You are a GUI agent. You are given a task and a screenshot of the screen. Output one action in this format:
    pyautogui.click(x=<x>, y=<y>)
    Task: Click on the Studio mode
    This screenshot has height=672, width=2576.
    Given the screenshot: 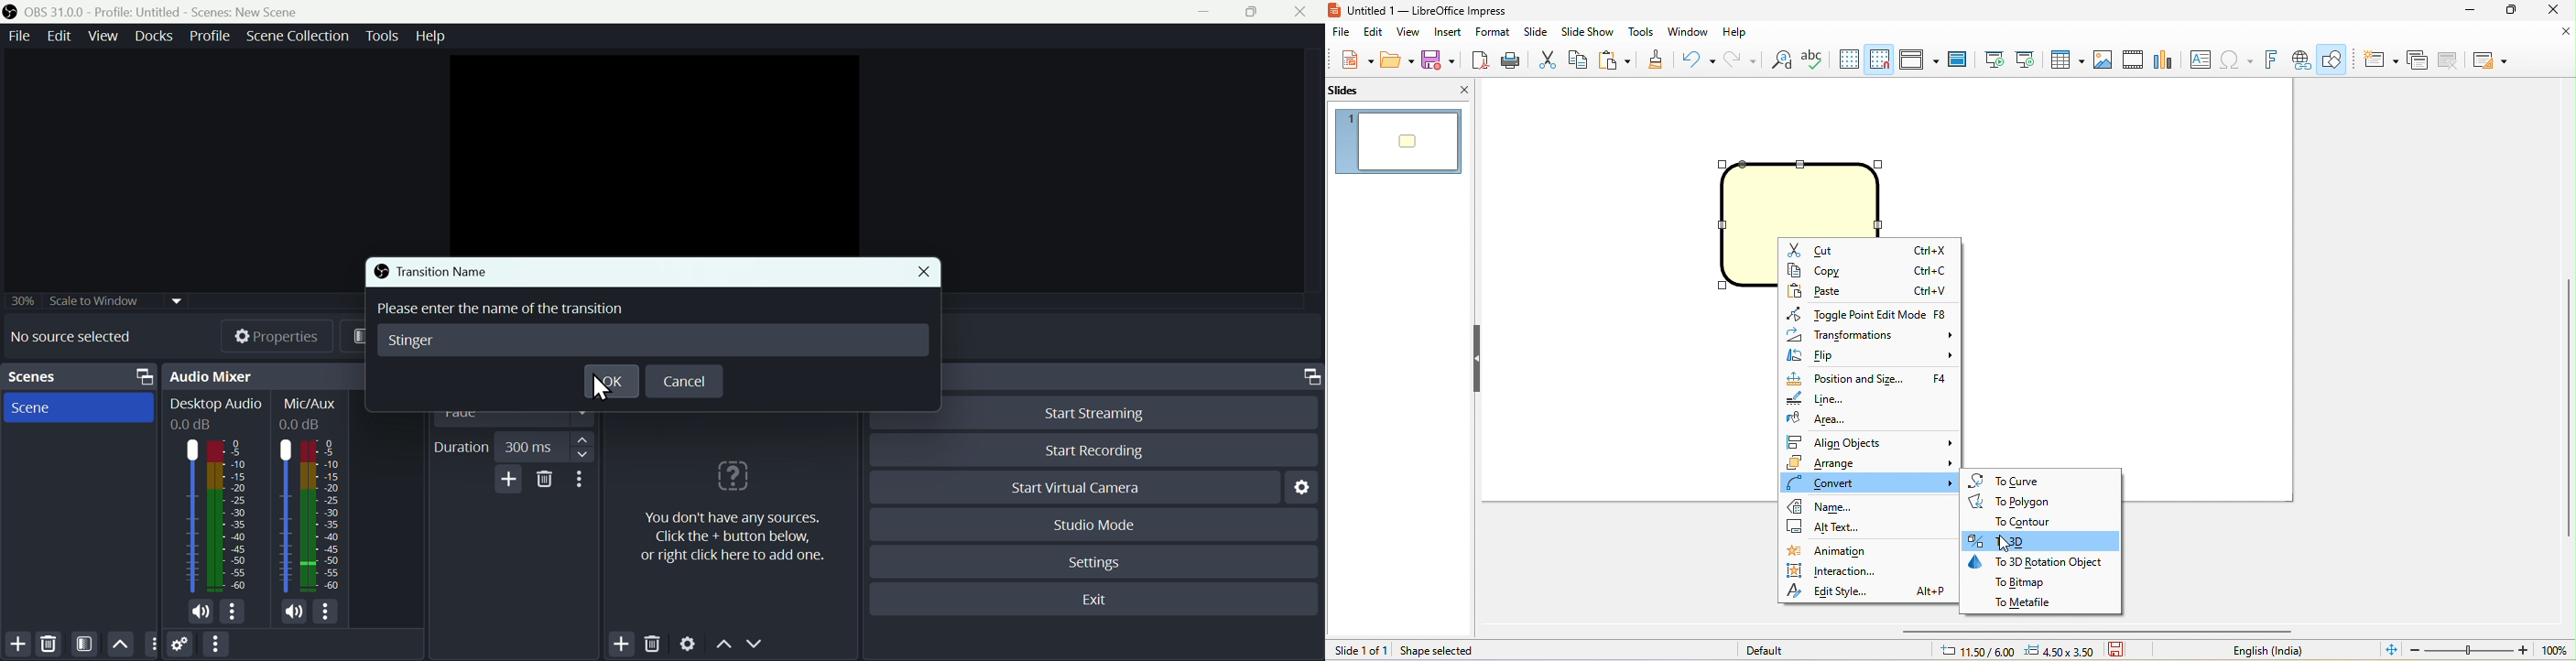 What is the action you would take?
    pyautogui.click(x=1089, y=524)
    